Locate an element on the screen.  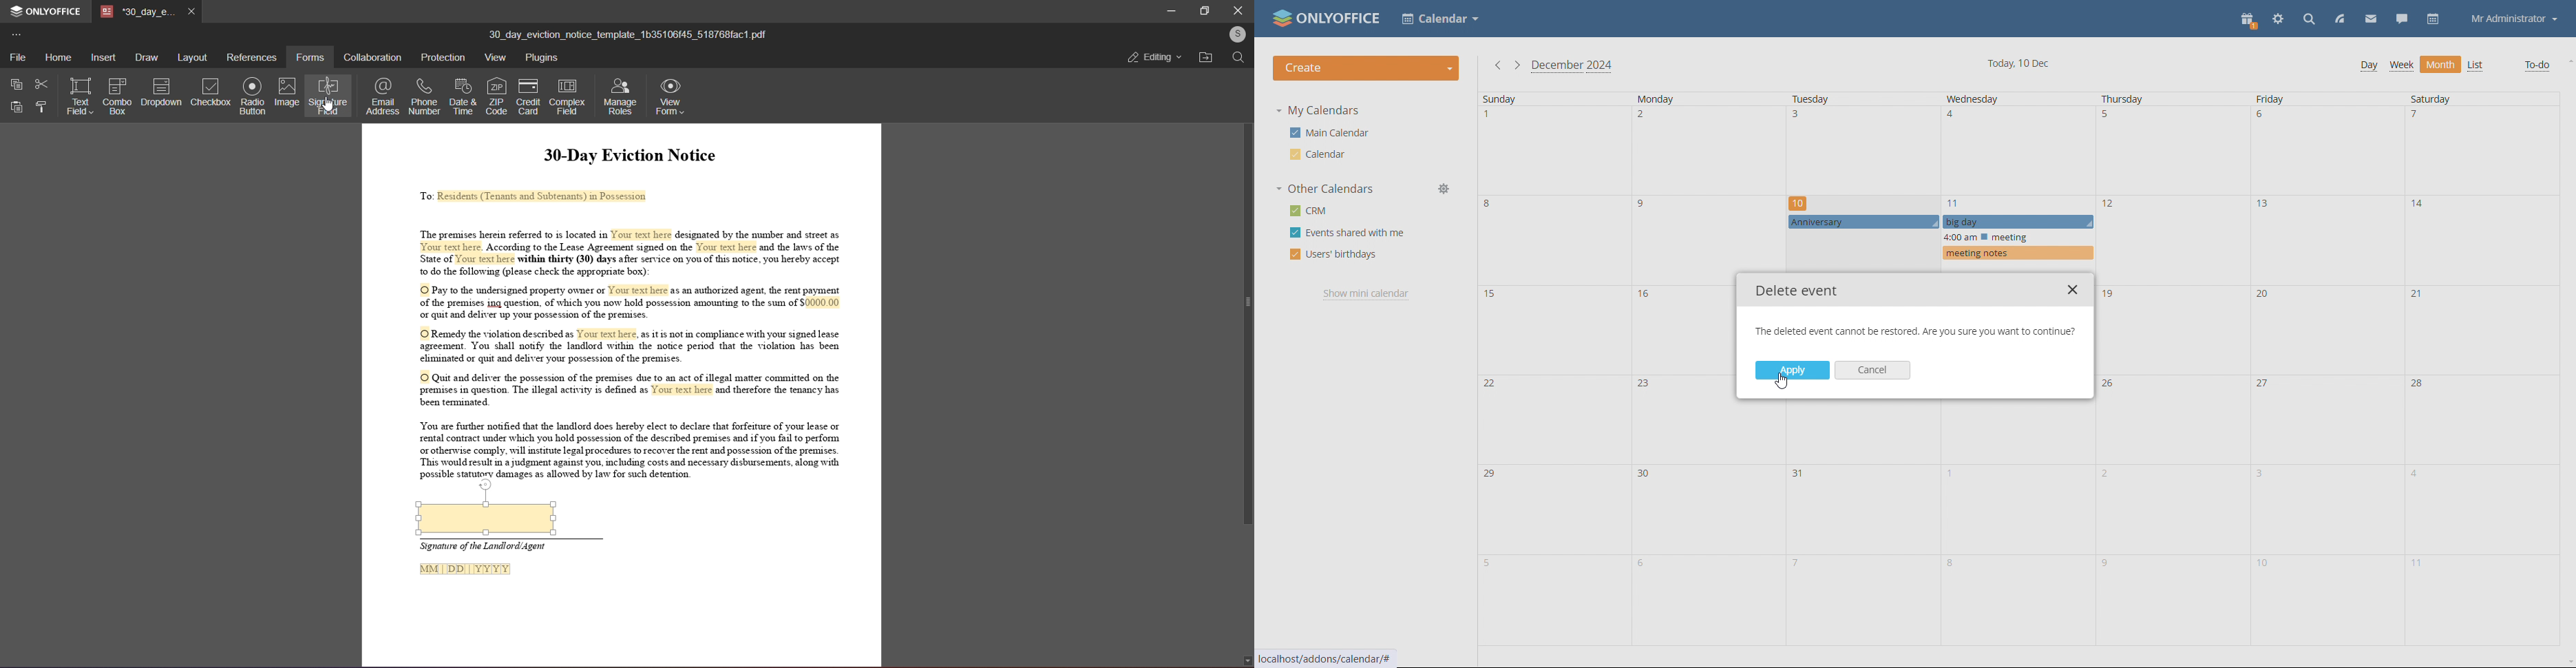
(title)30_day_eviction_notice_template_1b35106145_518768fact.pdf is located at coordinates (629, 33).